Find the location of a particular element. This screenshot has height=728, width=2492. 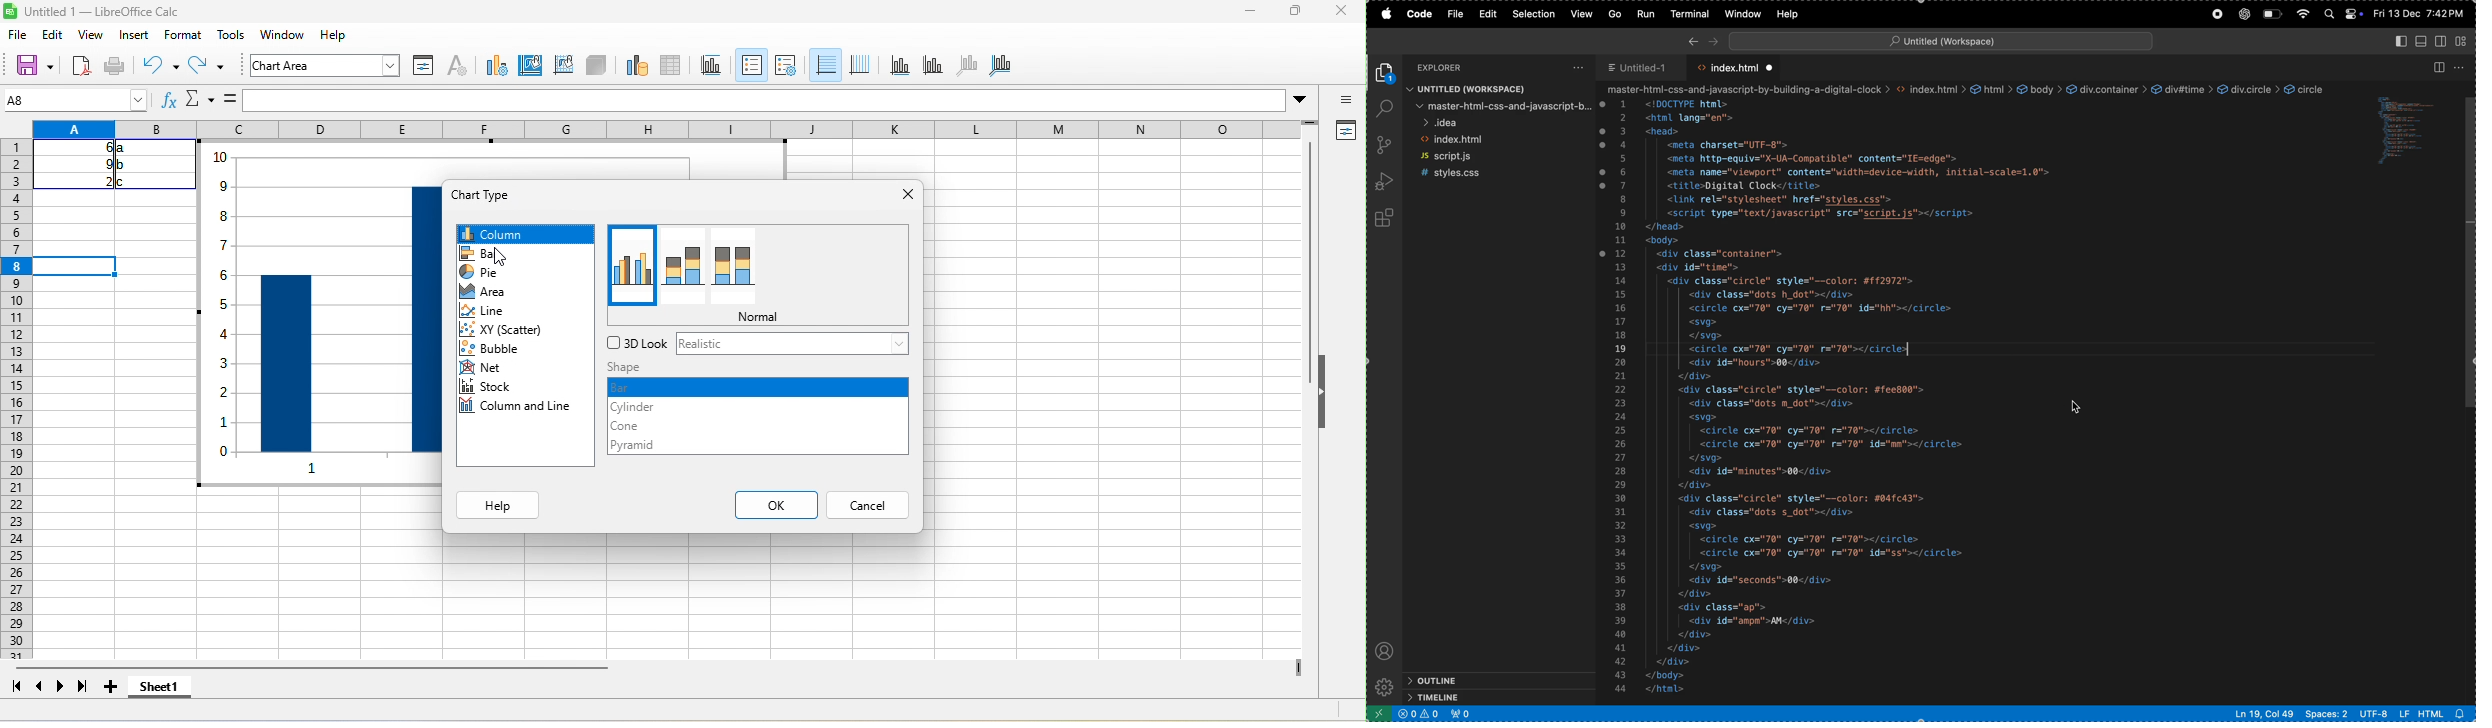

maximize is located at coordinates (1285, 14).